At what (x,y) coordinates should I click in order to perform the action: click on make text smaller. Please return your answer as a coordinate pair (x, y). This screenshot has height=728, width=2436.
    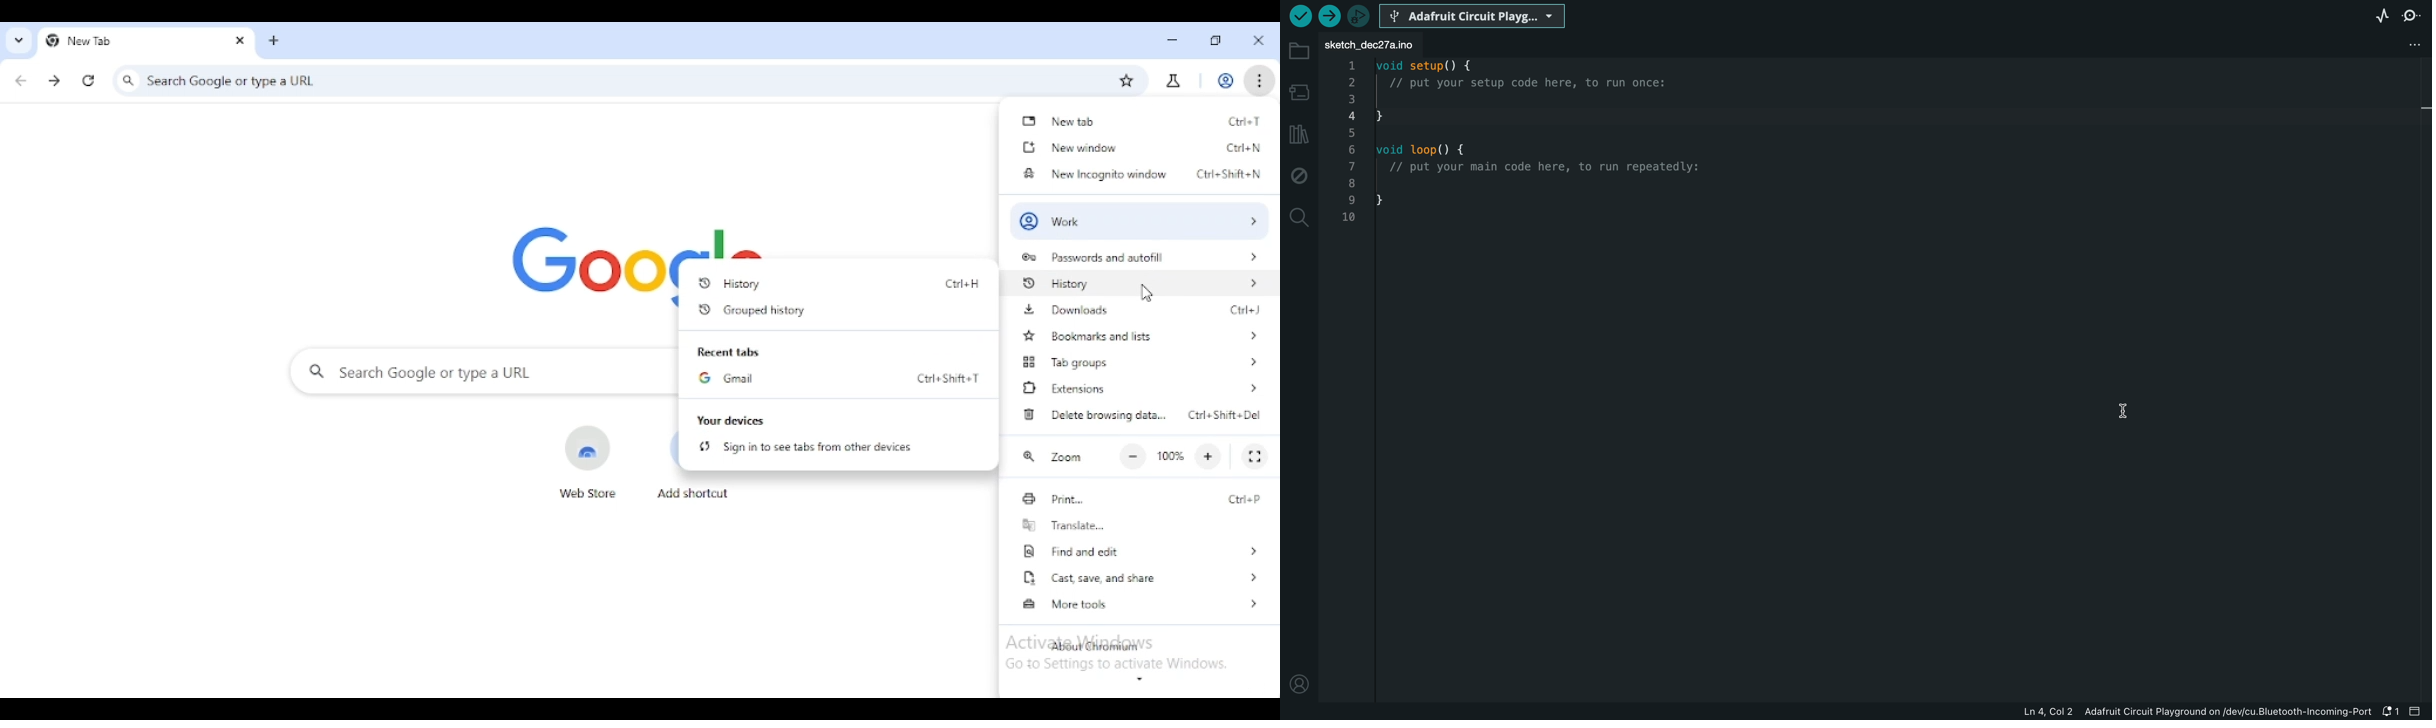
    Looking at the image, I should click on (1134, 456).